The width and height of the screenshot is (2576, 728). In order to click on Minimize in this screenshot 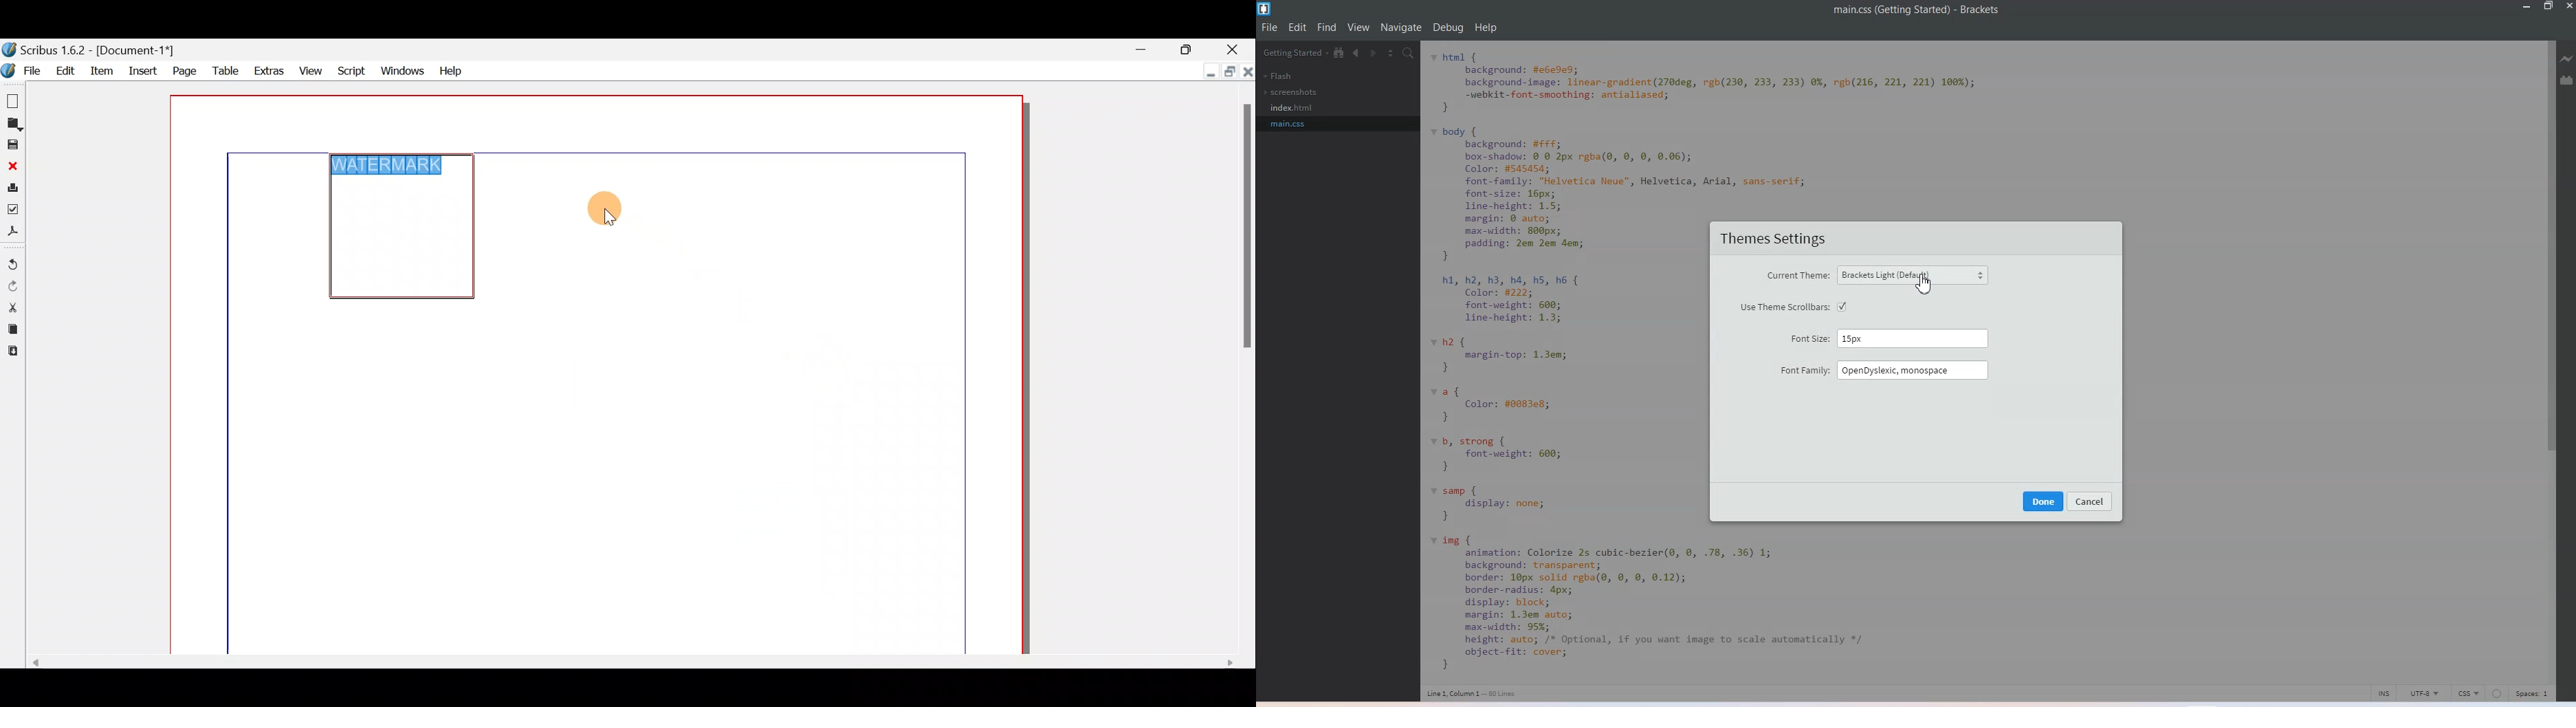, I will do `click(2527, 6)`.